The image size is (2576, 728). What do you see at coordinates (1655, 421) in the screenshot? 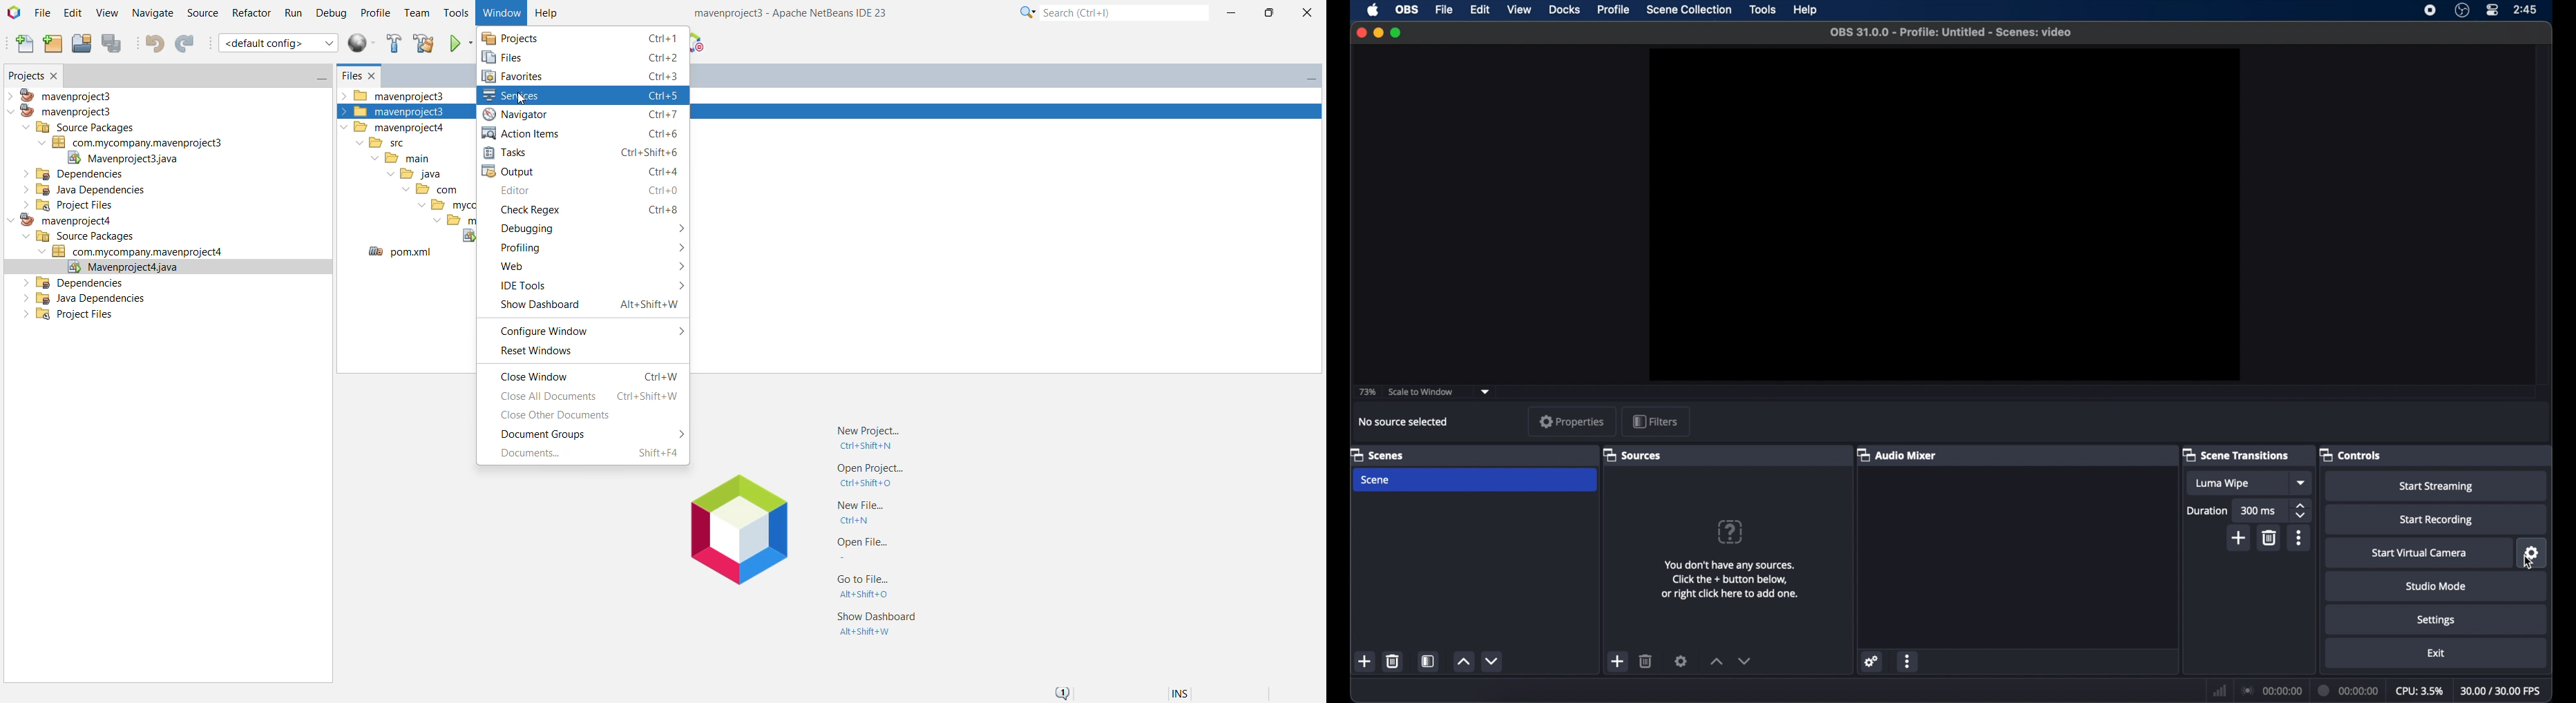
I see `filters` at bounding box center [1655, 421].